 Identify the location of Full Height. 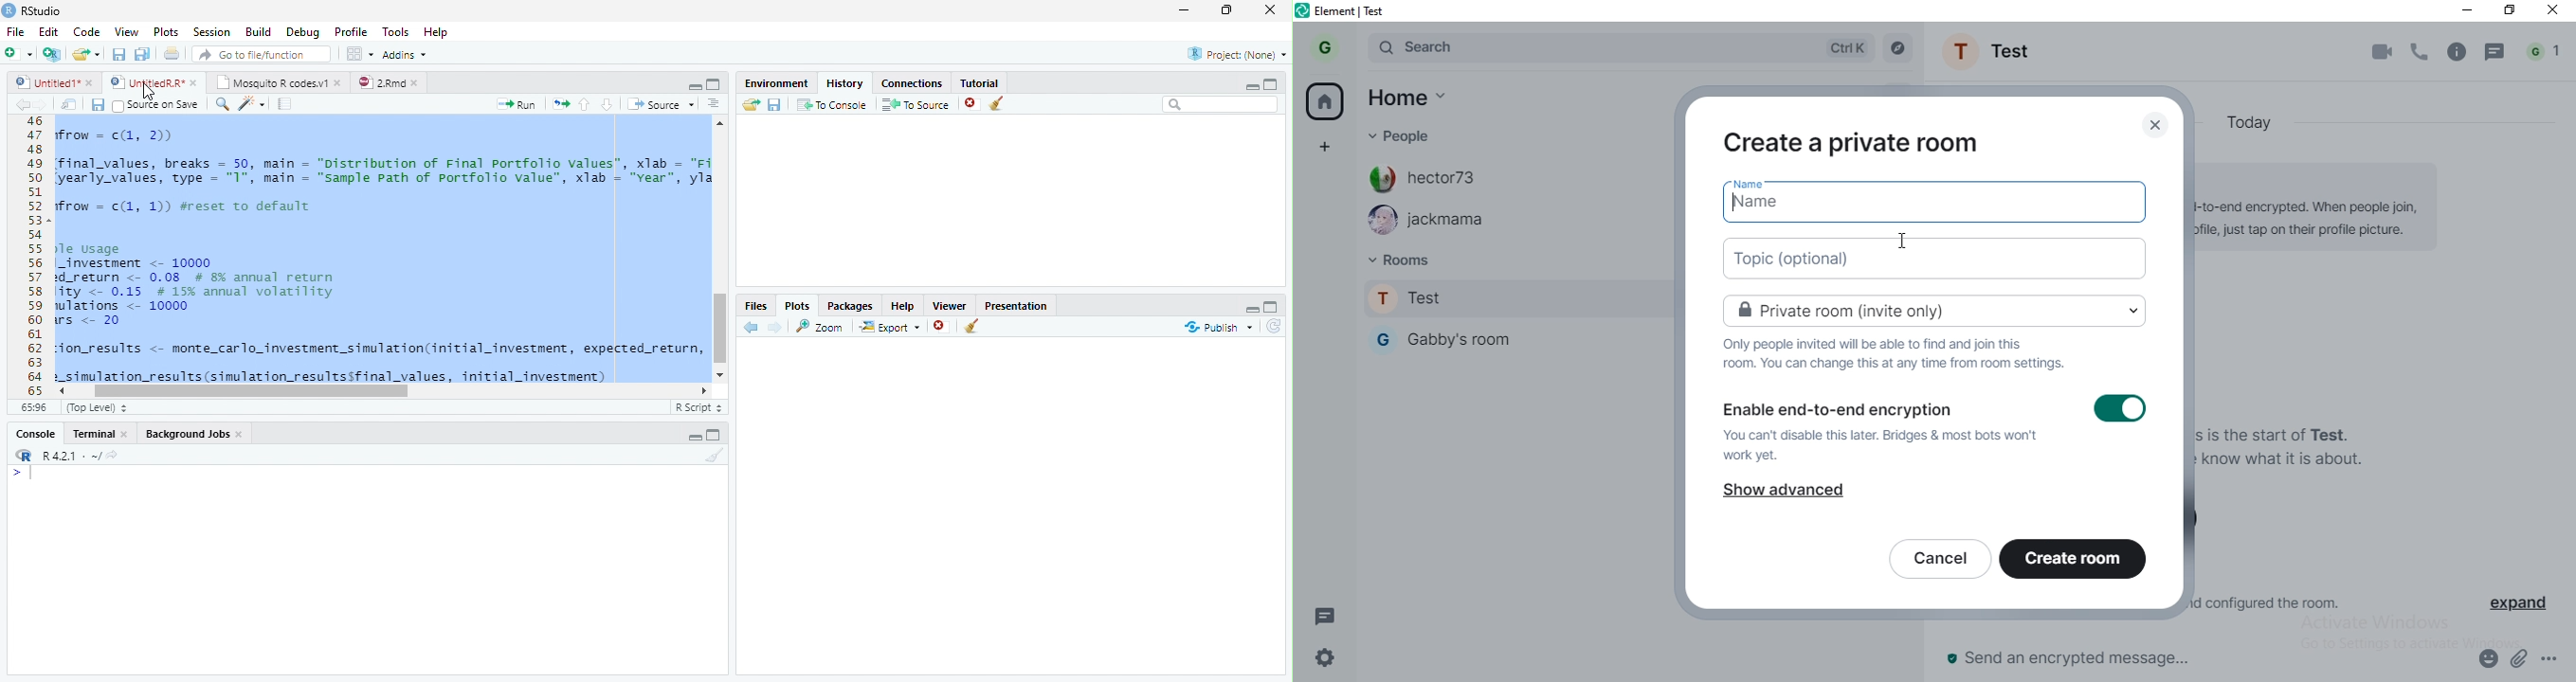
(715, 83).